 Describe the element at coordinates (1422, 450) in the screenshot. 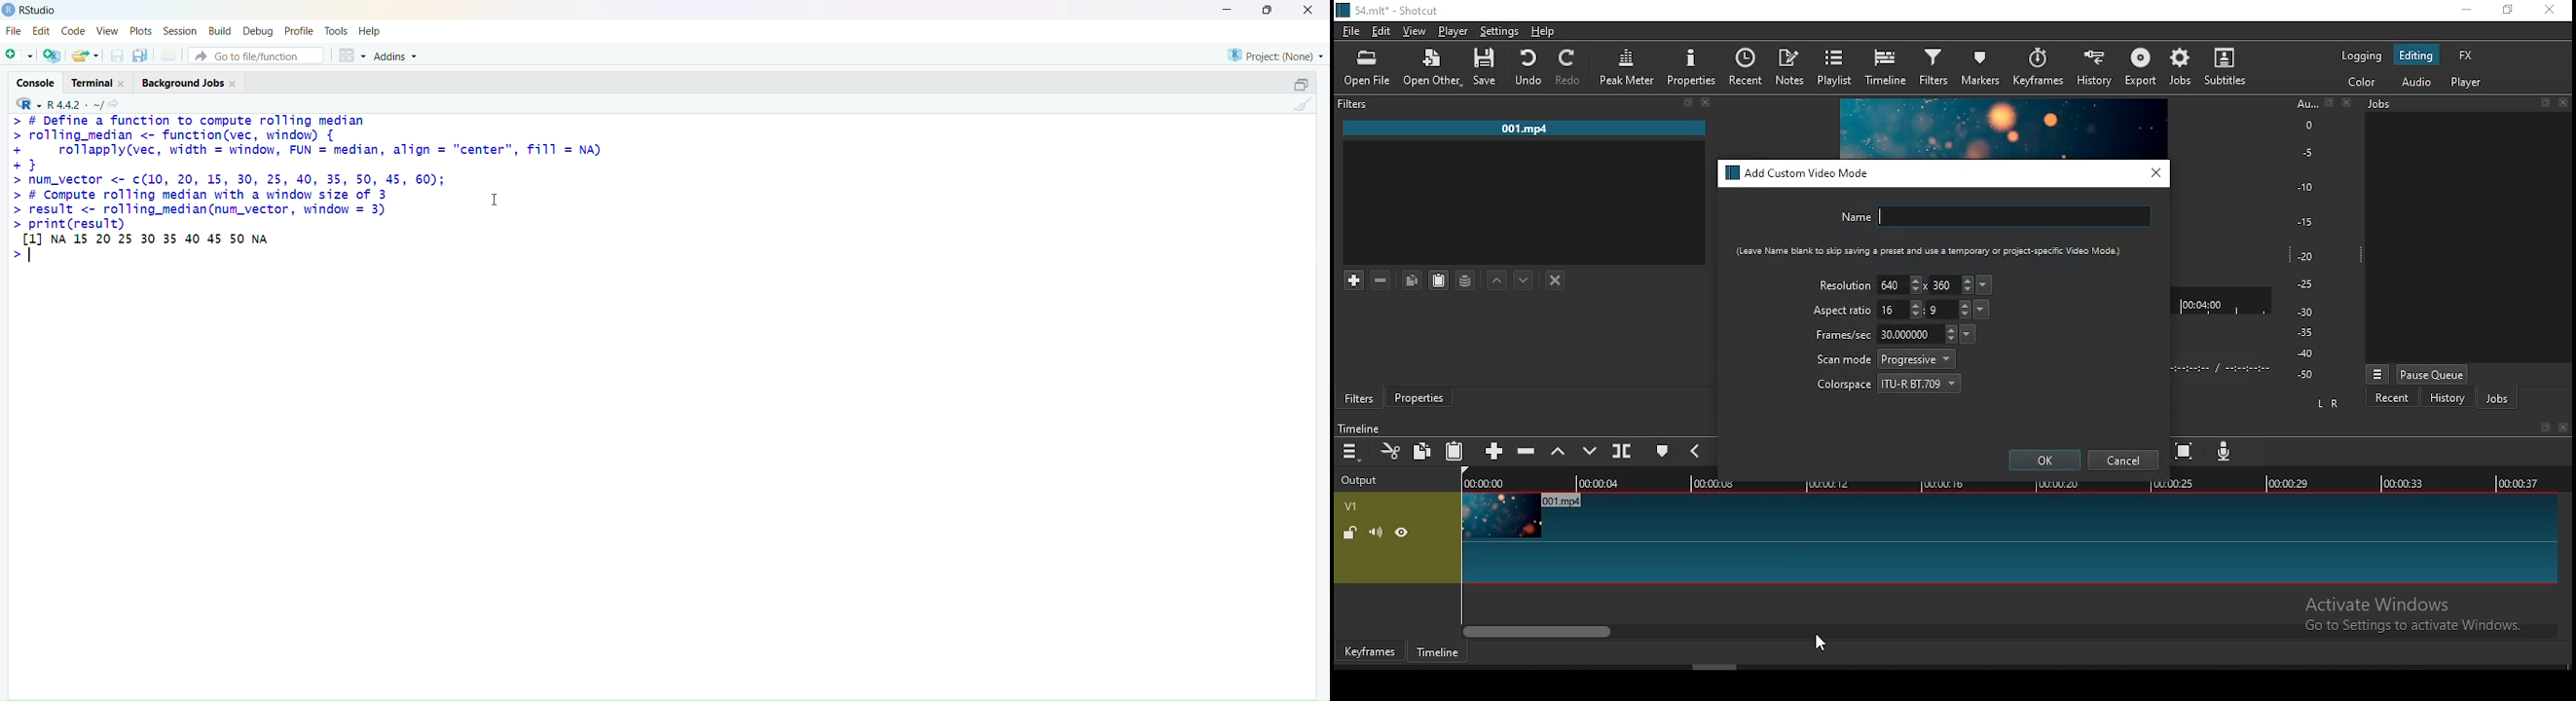

I see `copy` at that location.